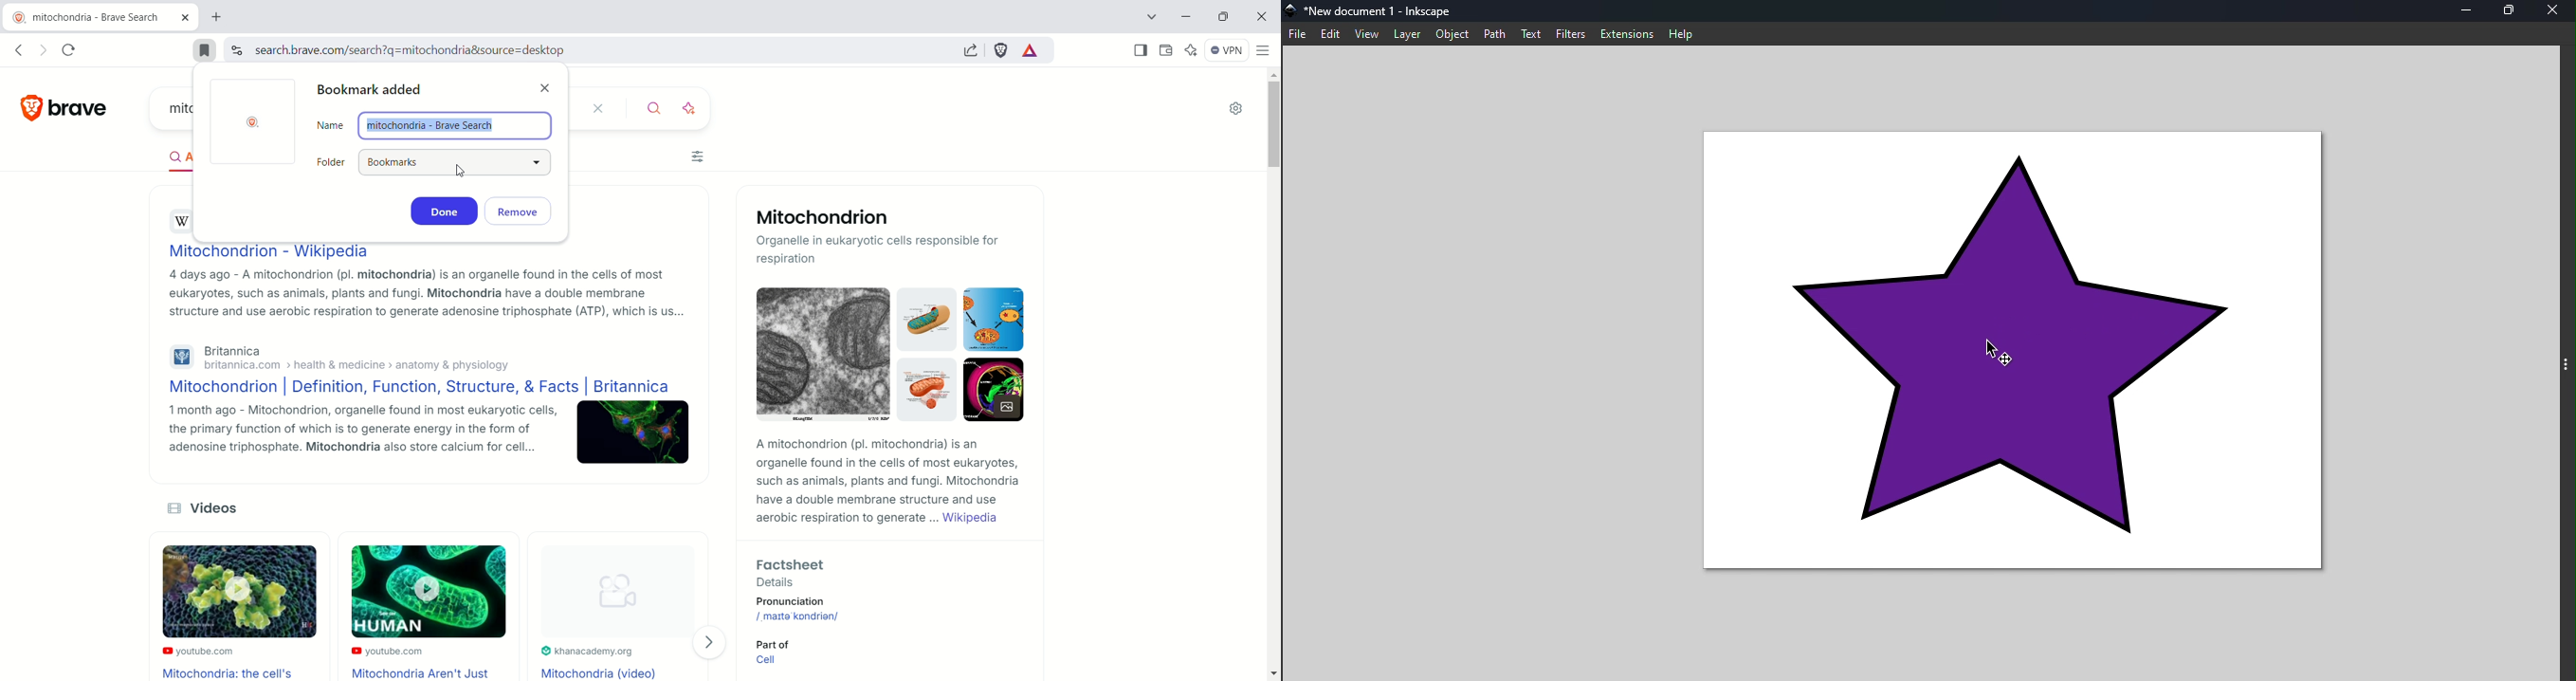 The image size is (2576, 700). What do you see at coordinates (1334, 34) in the screenshot?
I see `Edit` at bounding box center [1334, 34].